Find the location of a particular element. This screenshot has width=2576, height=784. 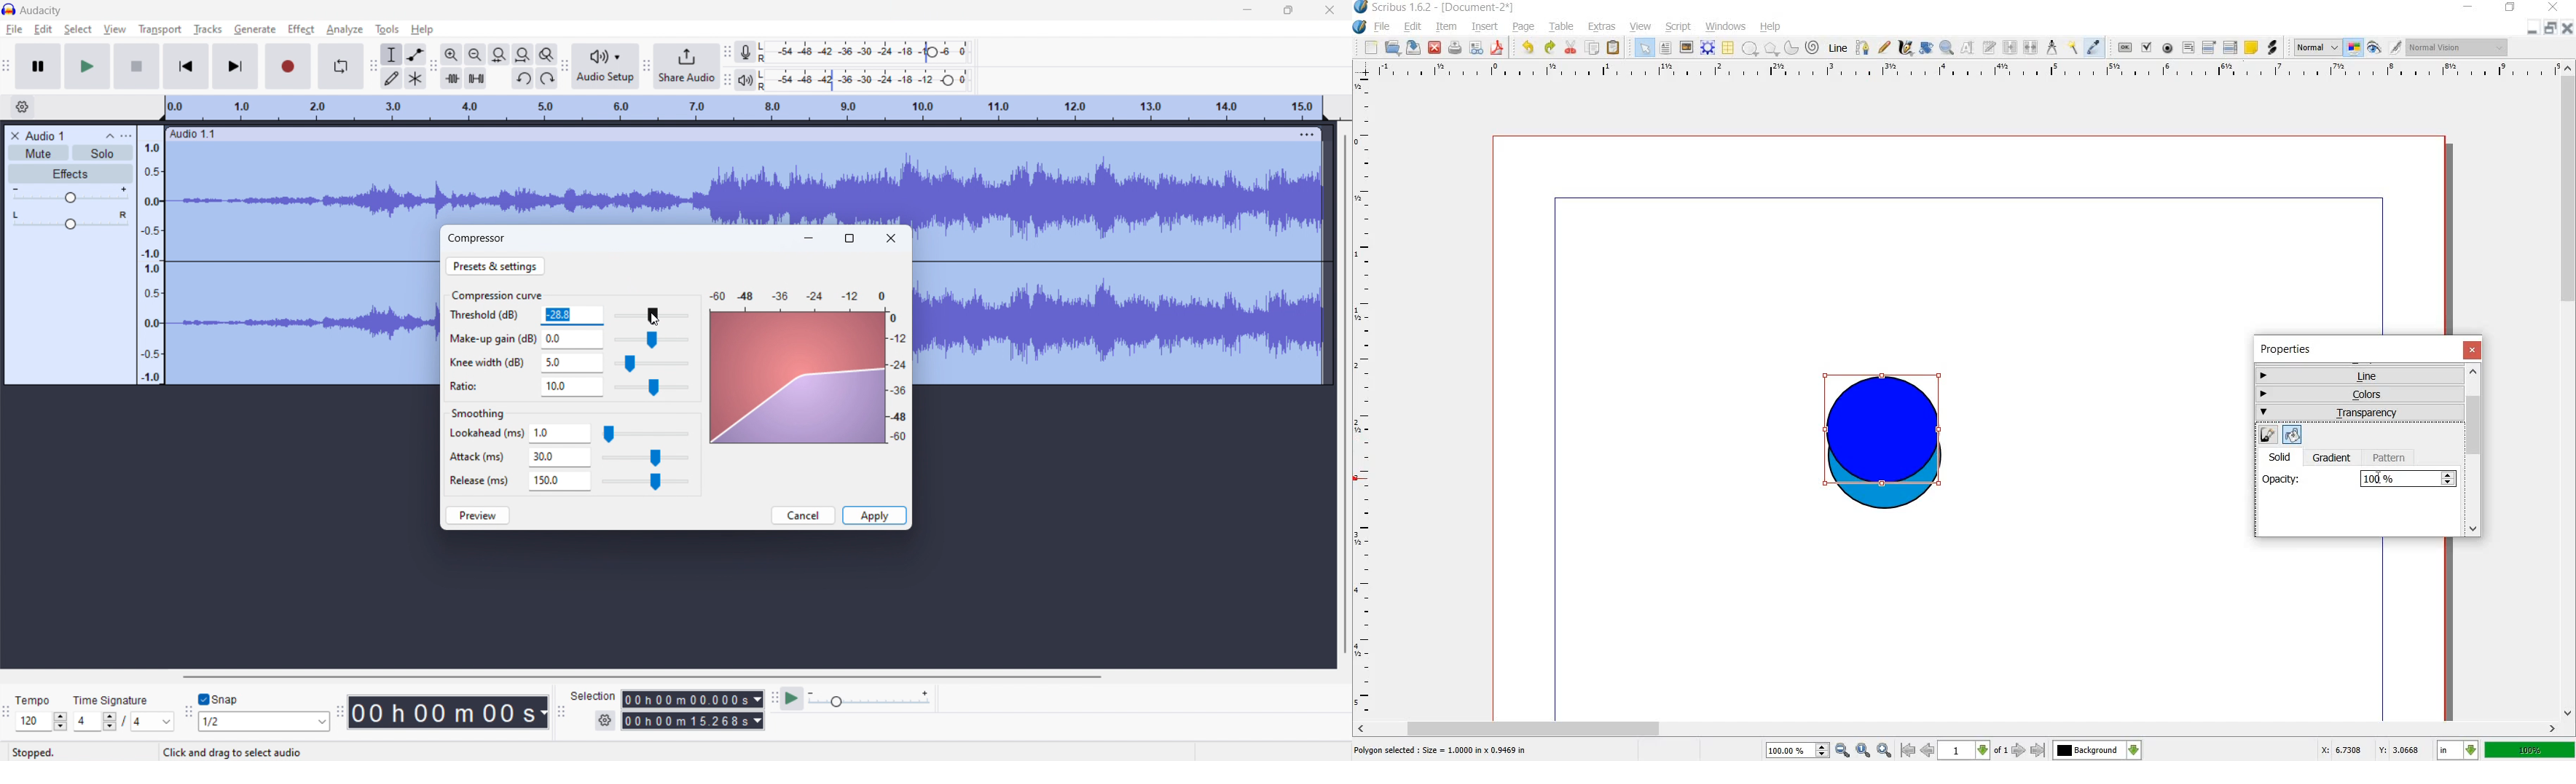

unlink text frames is located at coordinates (2033, 48).